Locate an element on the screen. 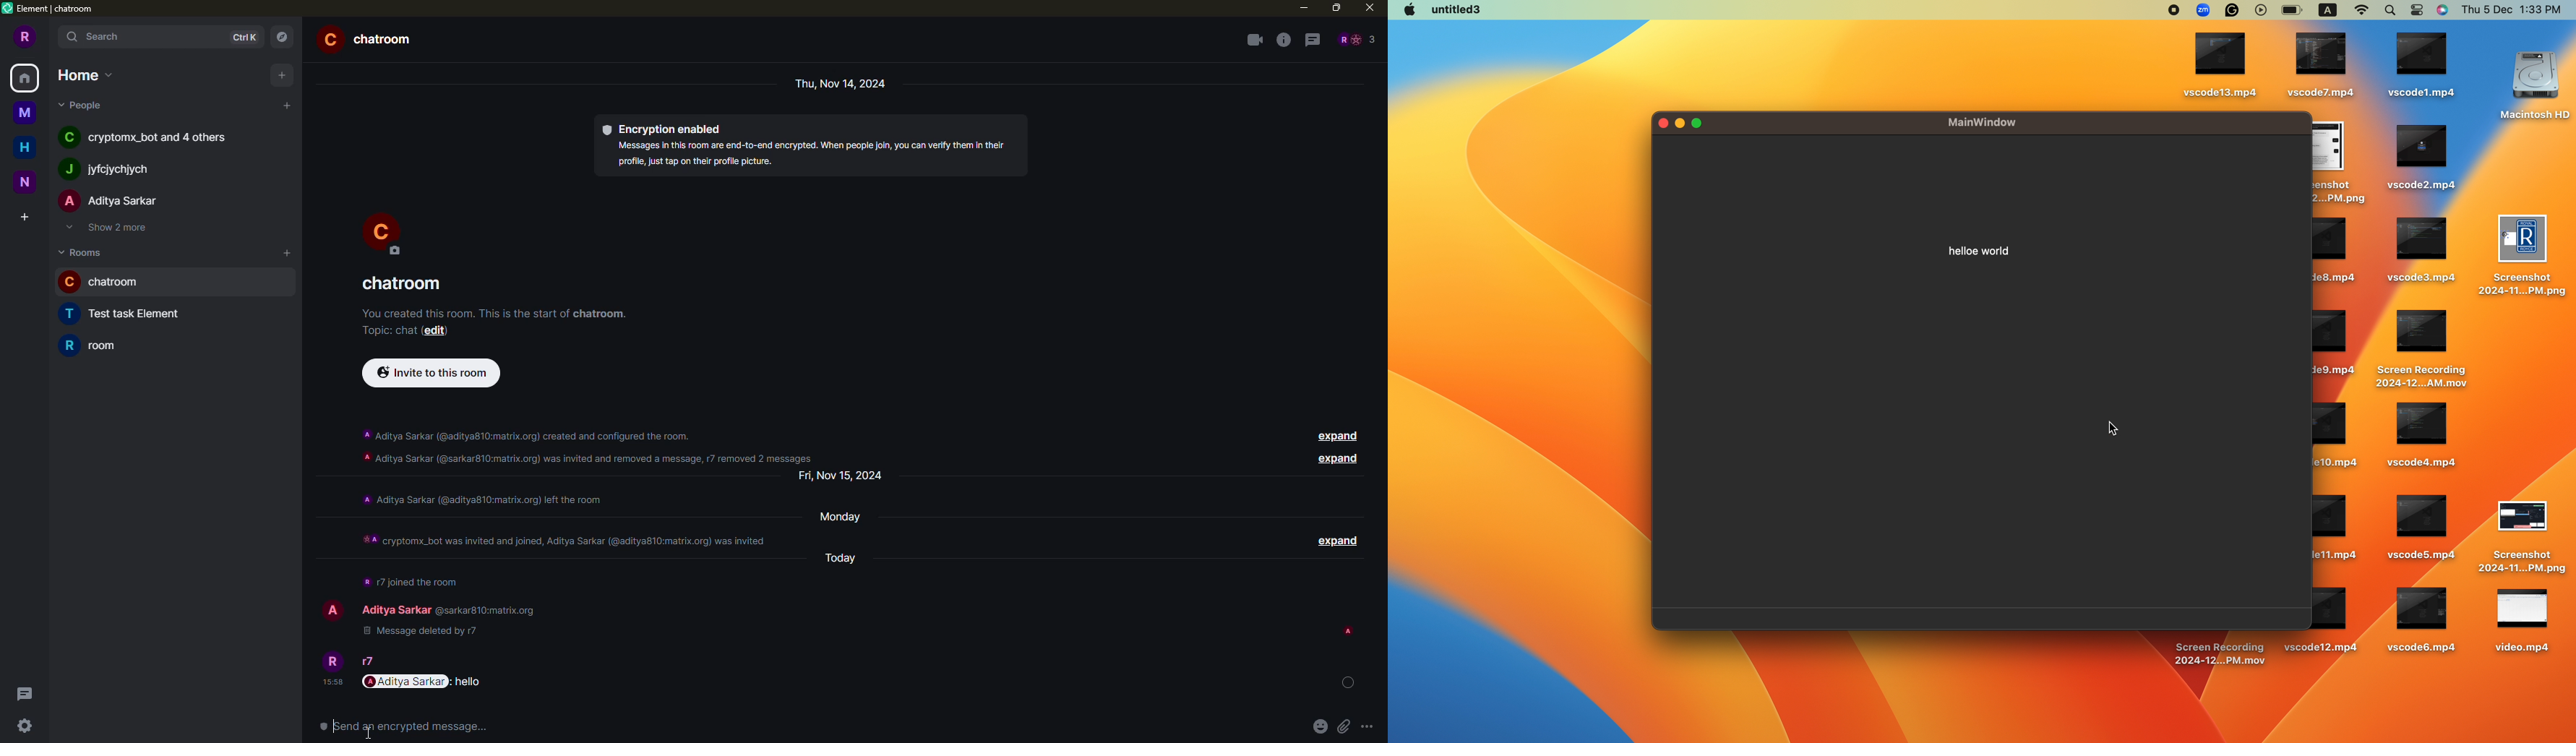 This screenshot has width=2576, height=756. day is located at coordinates (843, 515).